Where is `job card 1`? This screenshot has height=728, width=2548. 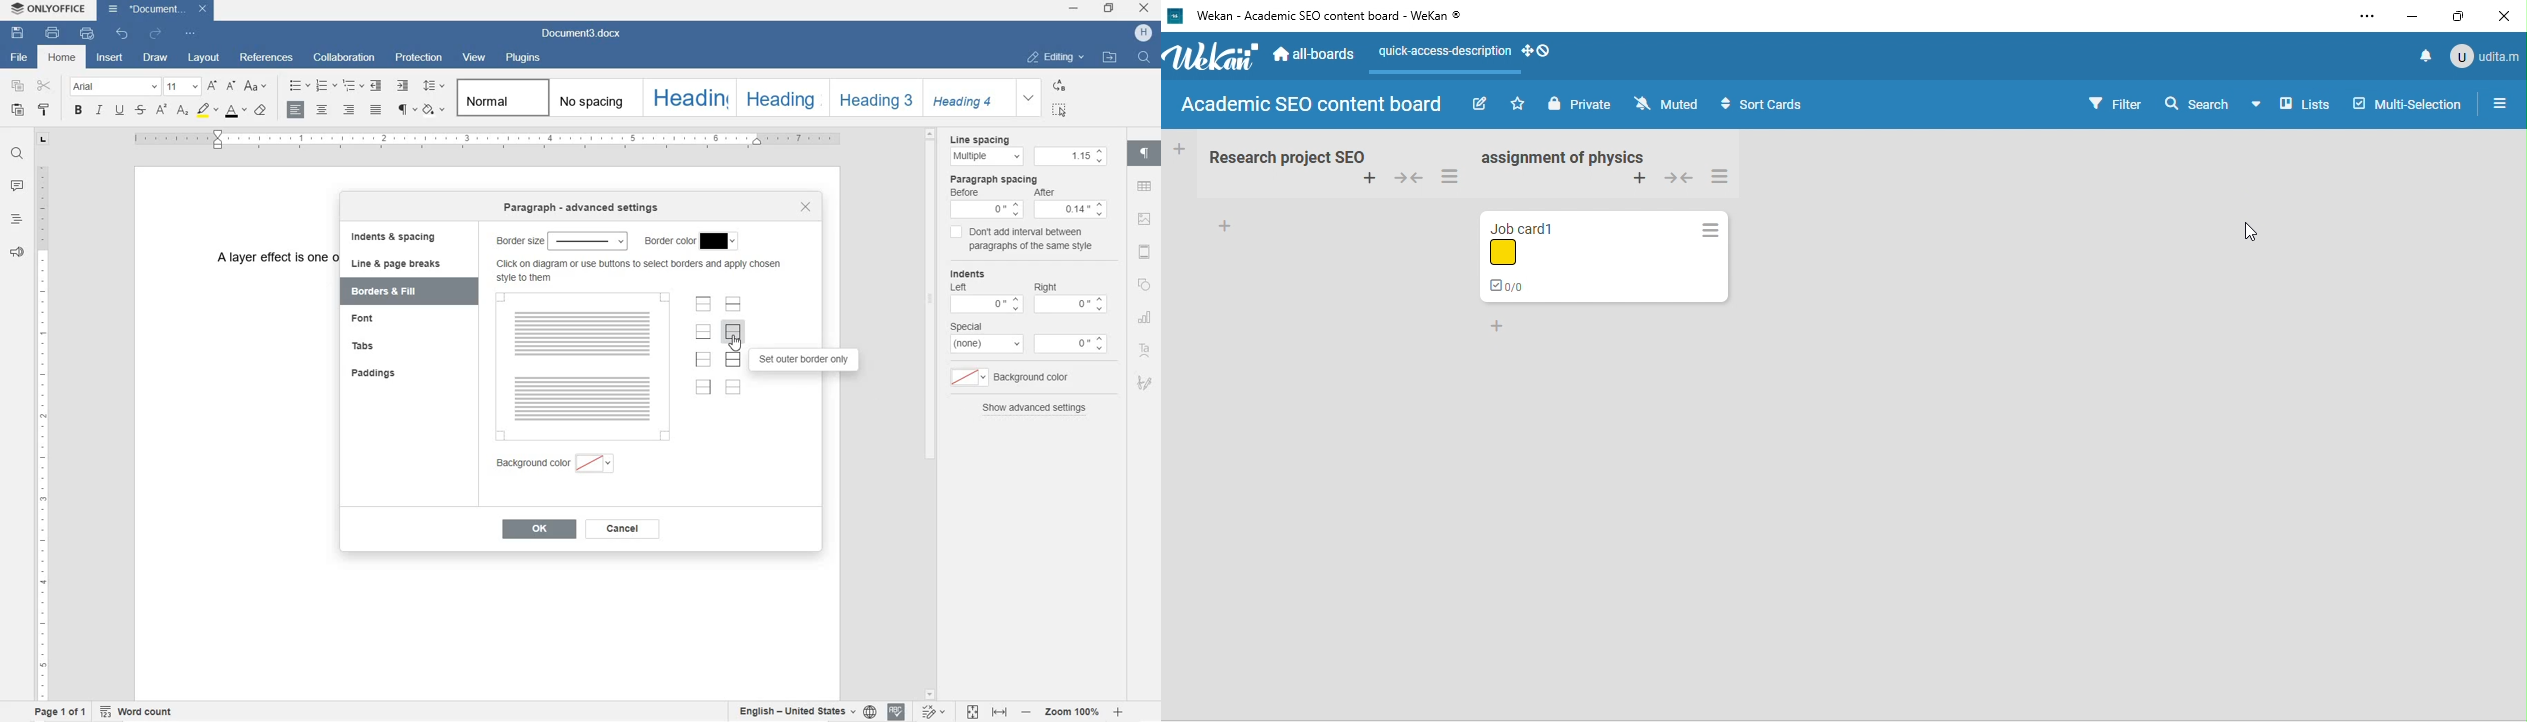
job card 1 is located at coordinates (1553, 255).